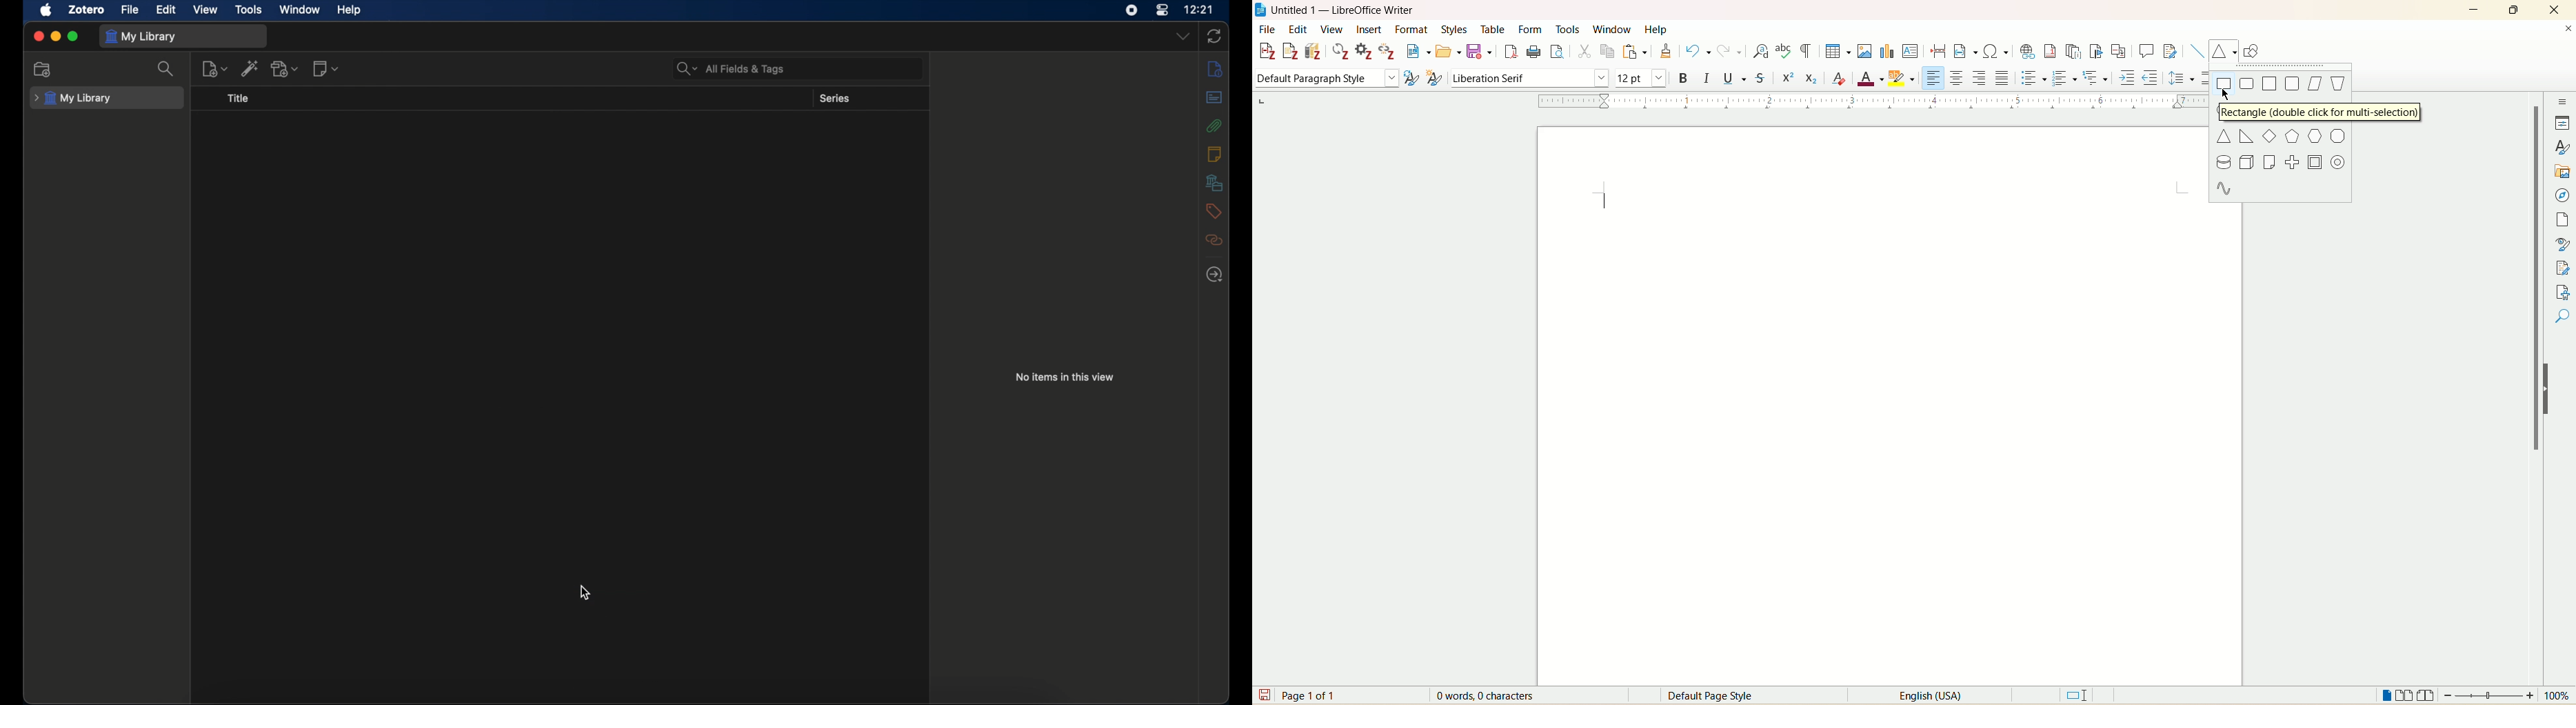 The width and height of the screenshot is (2576, 728). I want to click on close, so click(39, 37).